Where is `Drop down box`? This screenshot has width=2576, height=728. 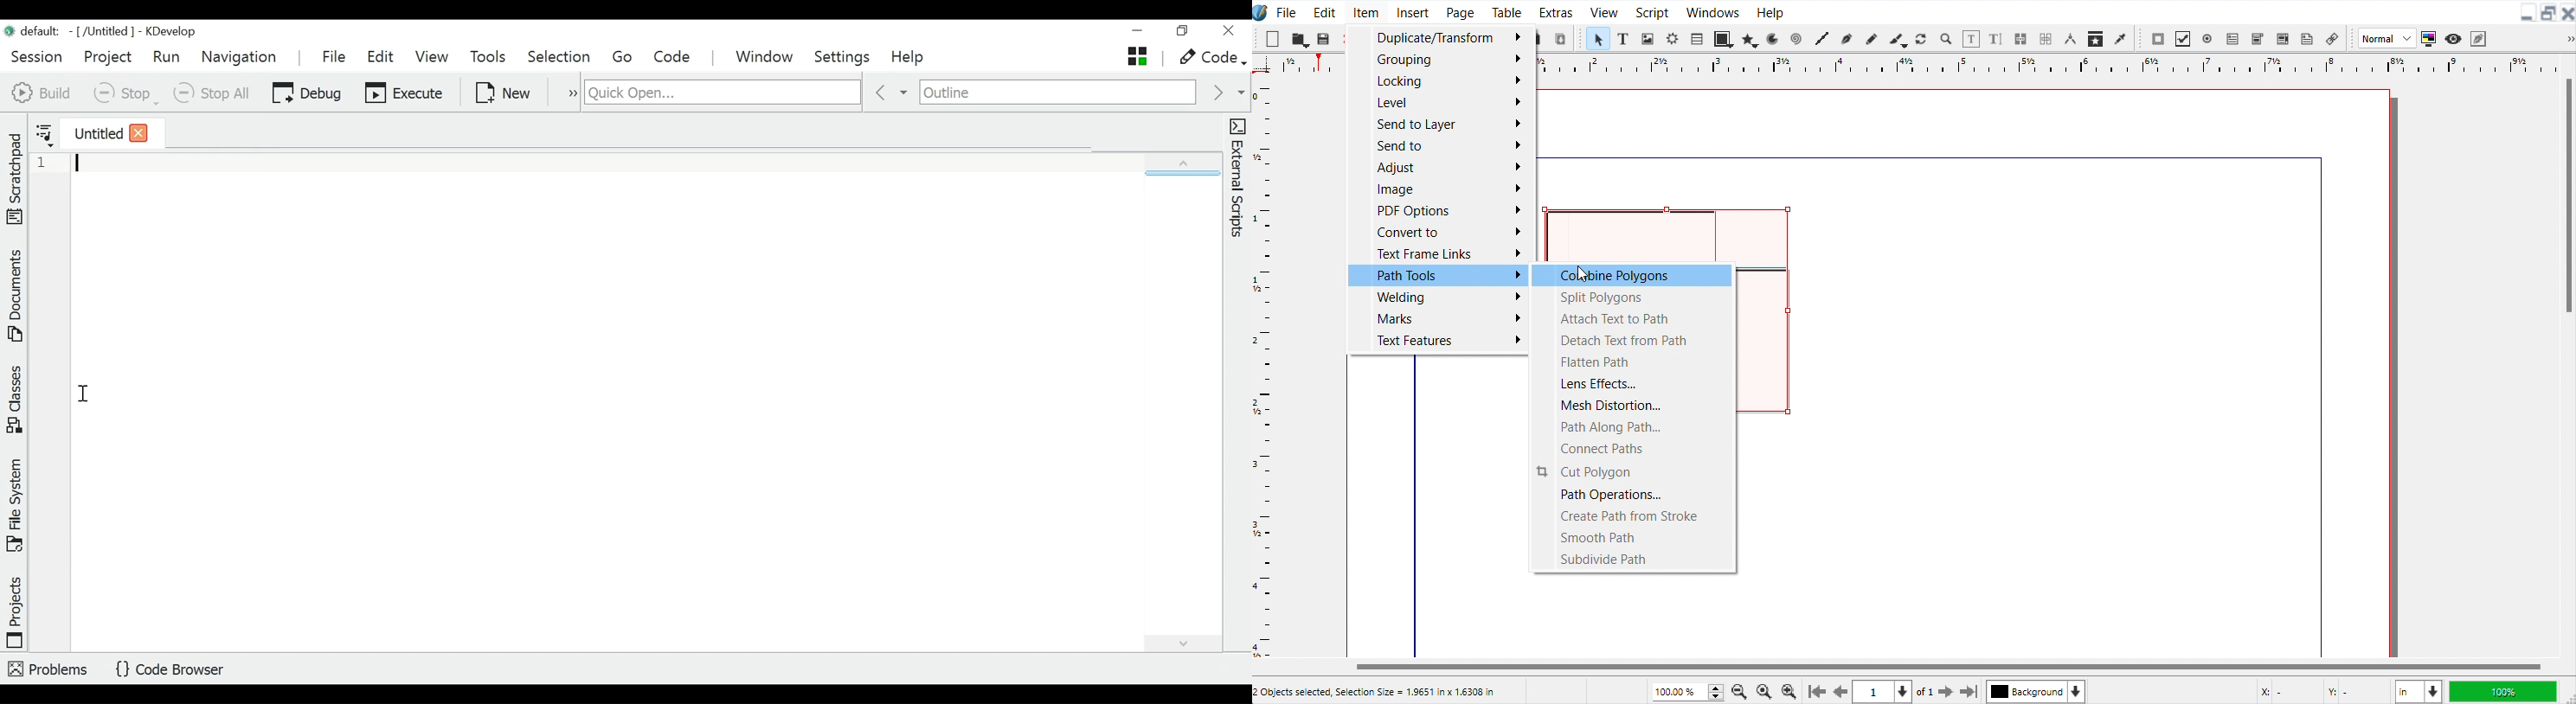 Drop down box is located at coordinates (2562, 38).